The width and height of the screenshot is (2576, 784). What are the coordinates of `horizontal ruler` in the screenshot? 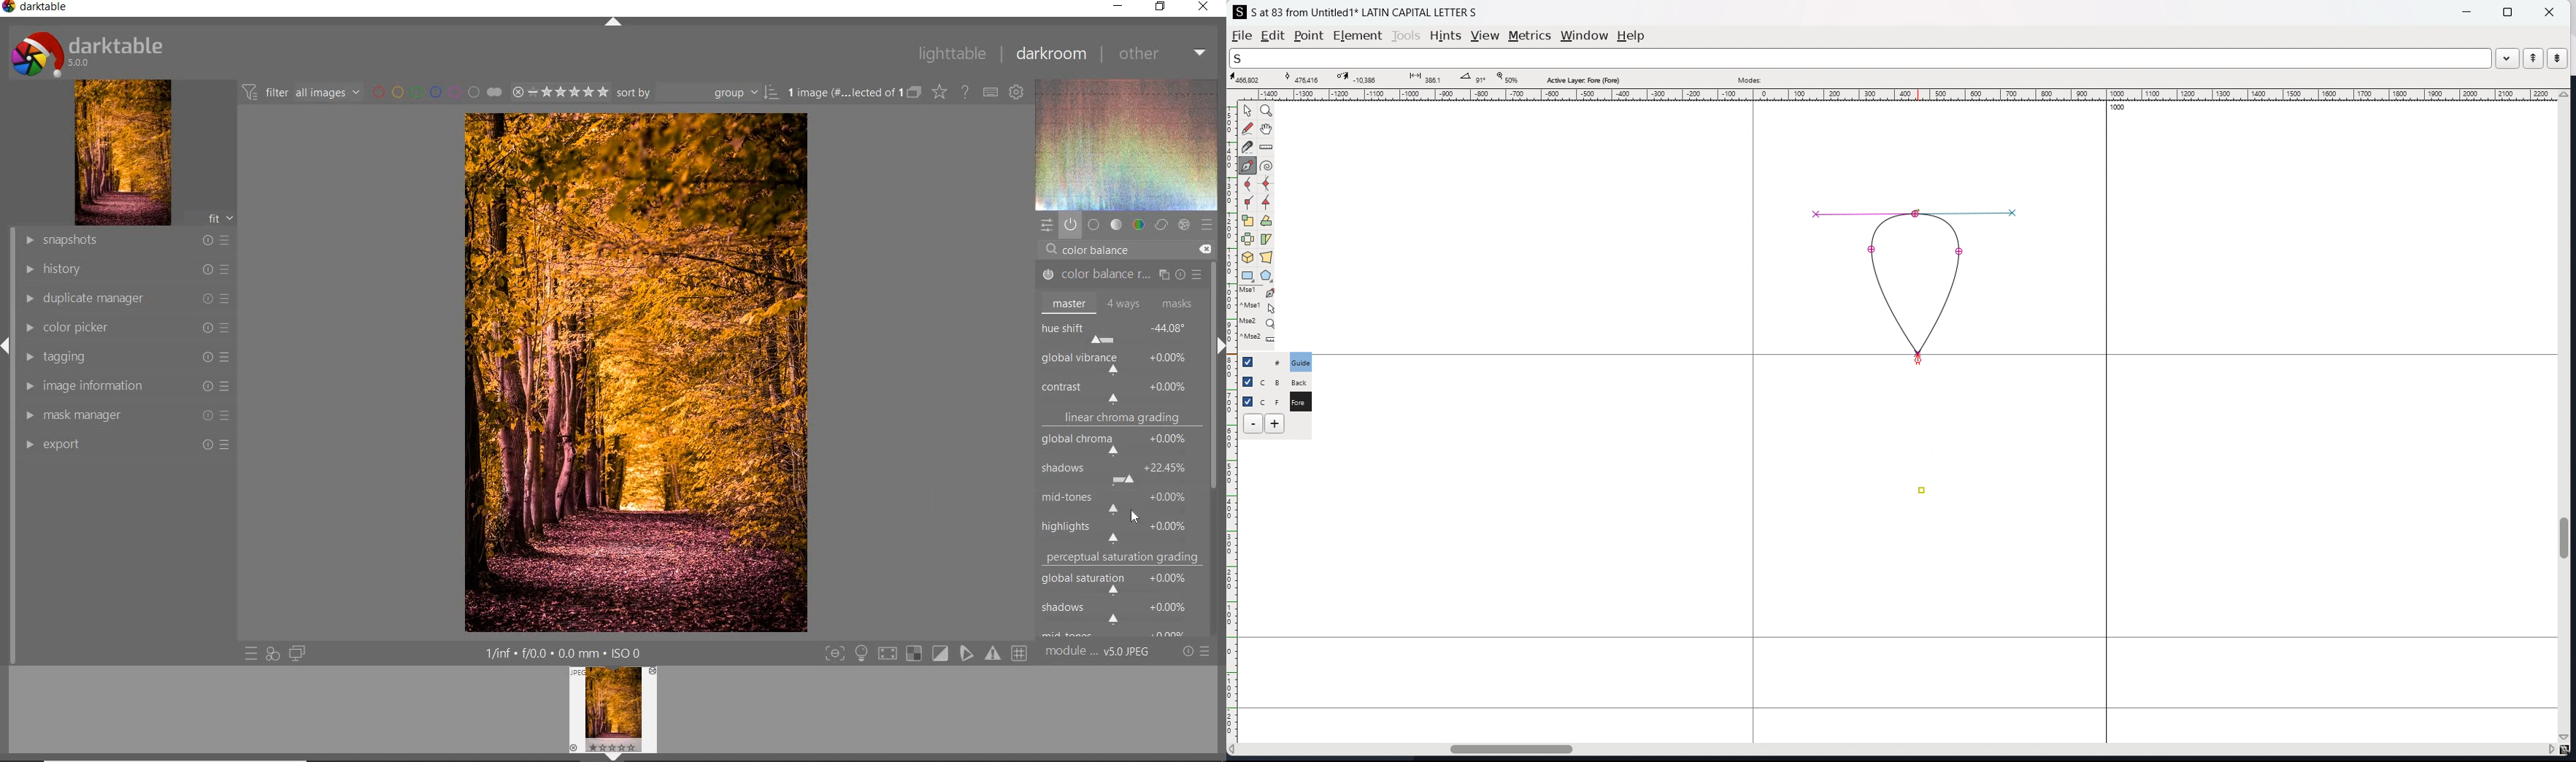 It's located at (1894, 95).